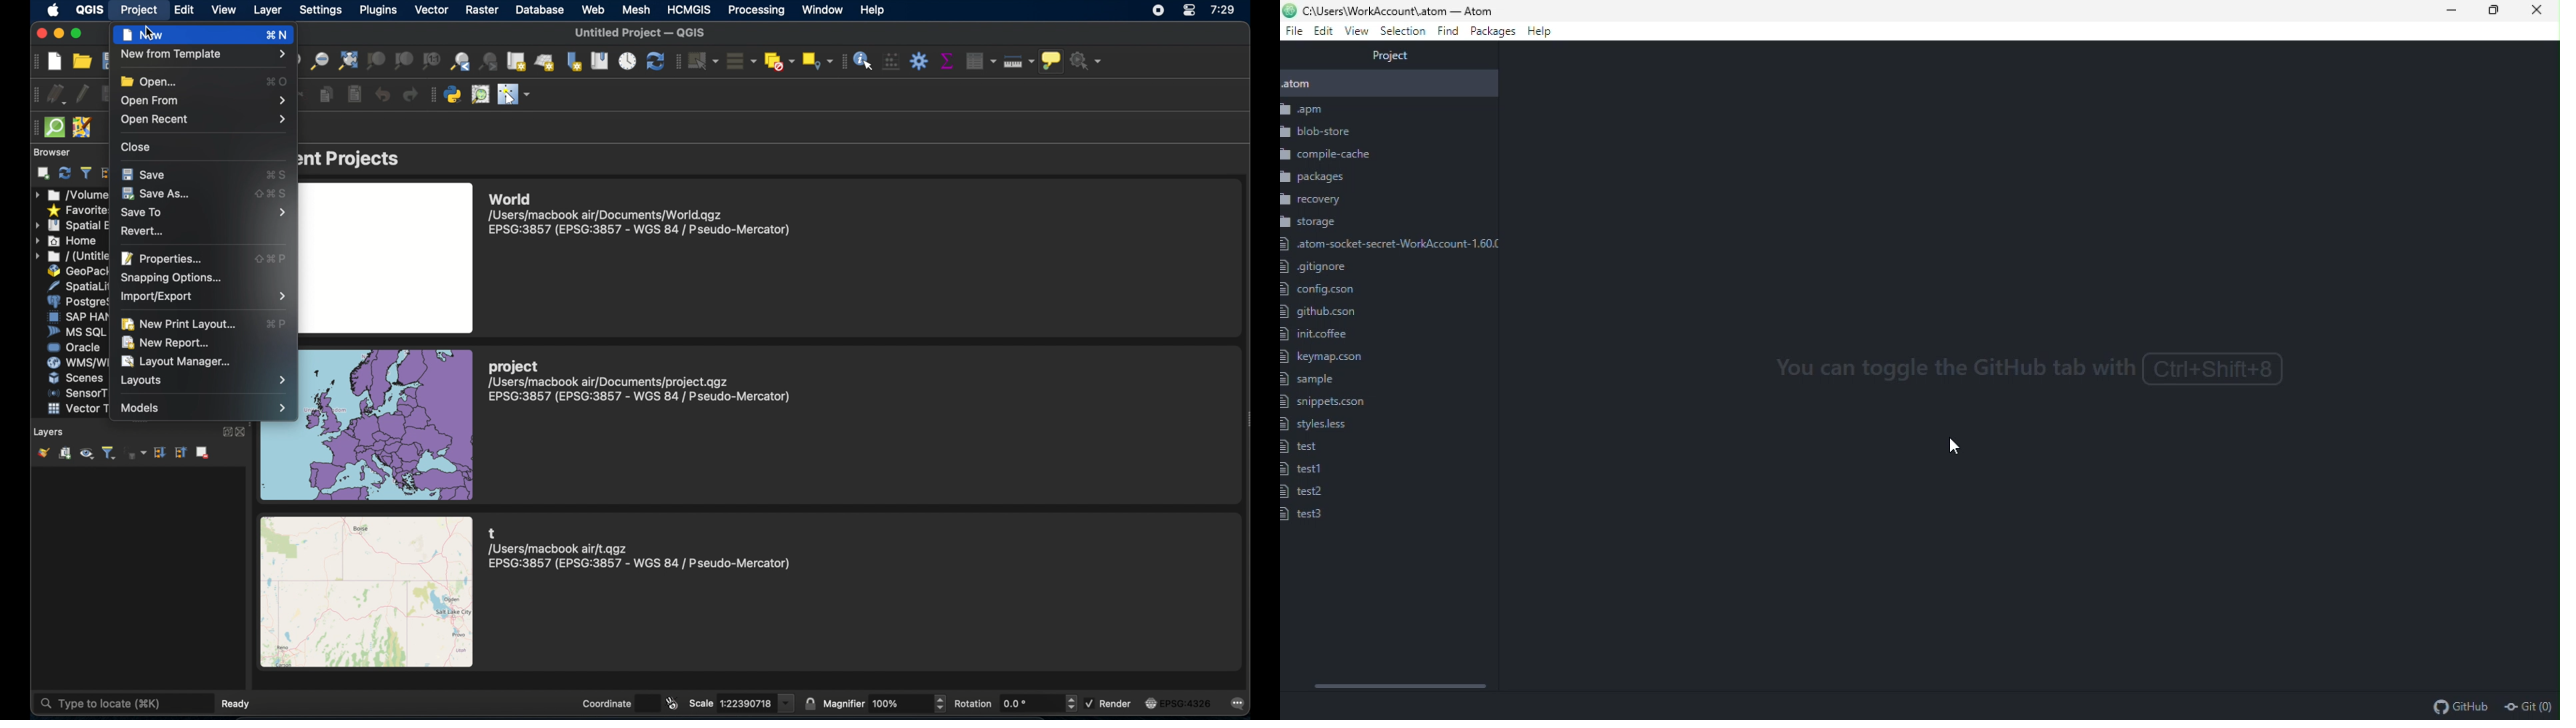 This screenshot has width=2576, height=728. Describe the element at coordinates (1117, 704) in the screenshot. I see `render` at that location.